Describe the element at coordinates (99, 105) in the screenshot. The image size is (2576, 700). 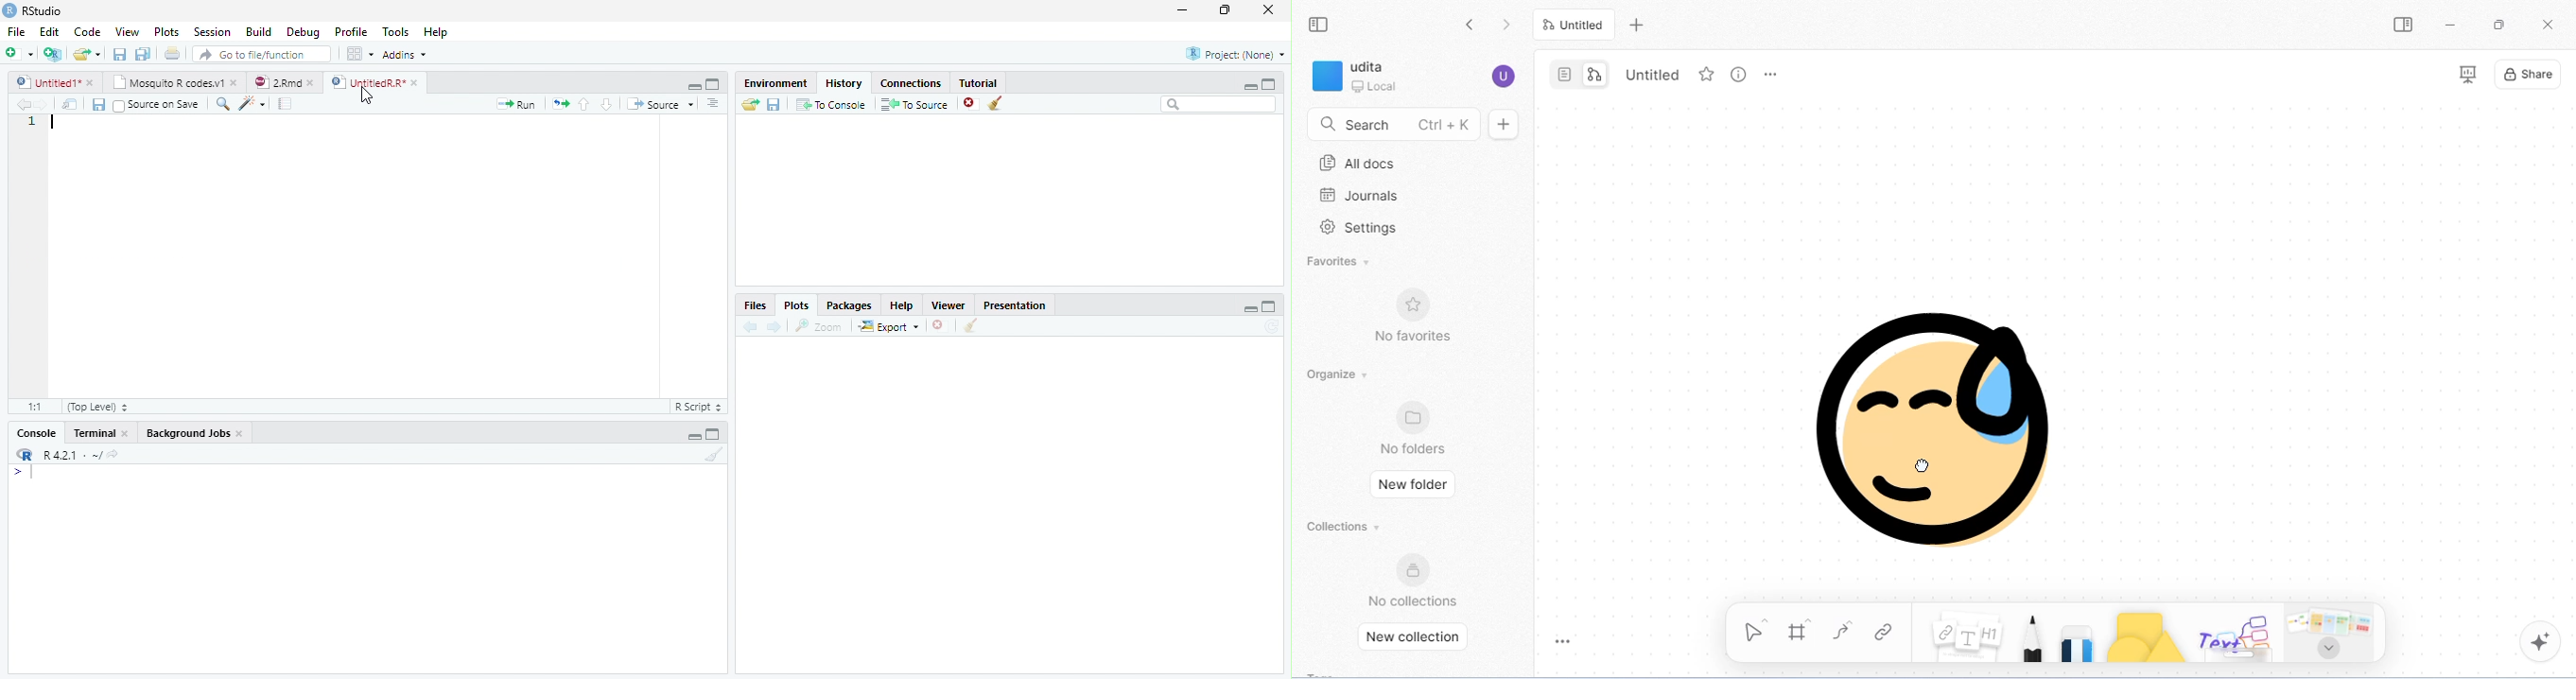
I see `Save current document` at that location.